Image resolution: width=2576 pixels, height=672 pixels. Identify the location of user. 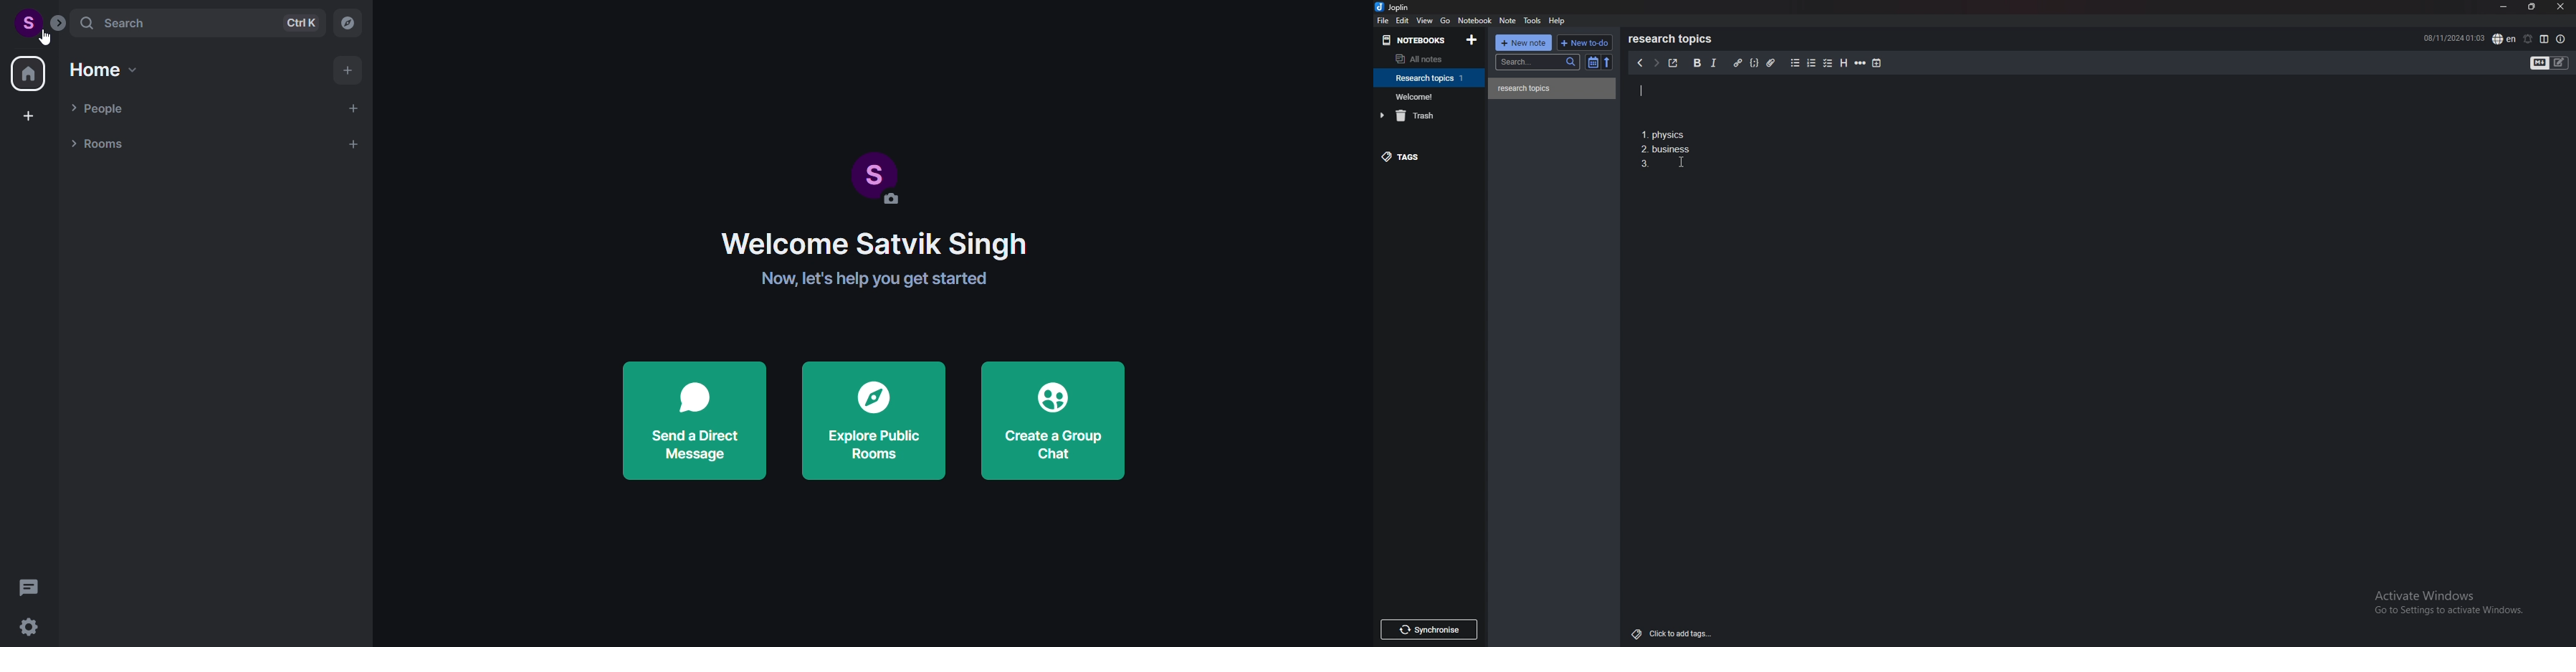
(22, 22).